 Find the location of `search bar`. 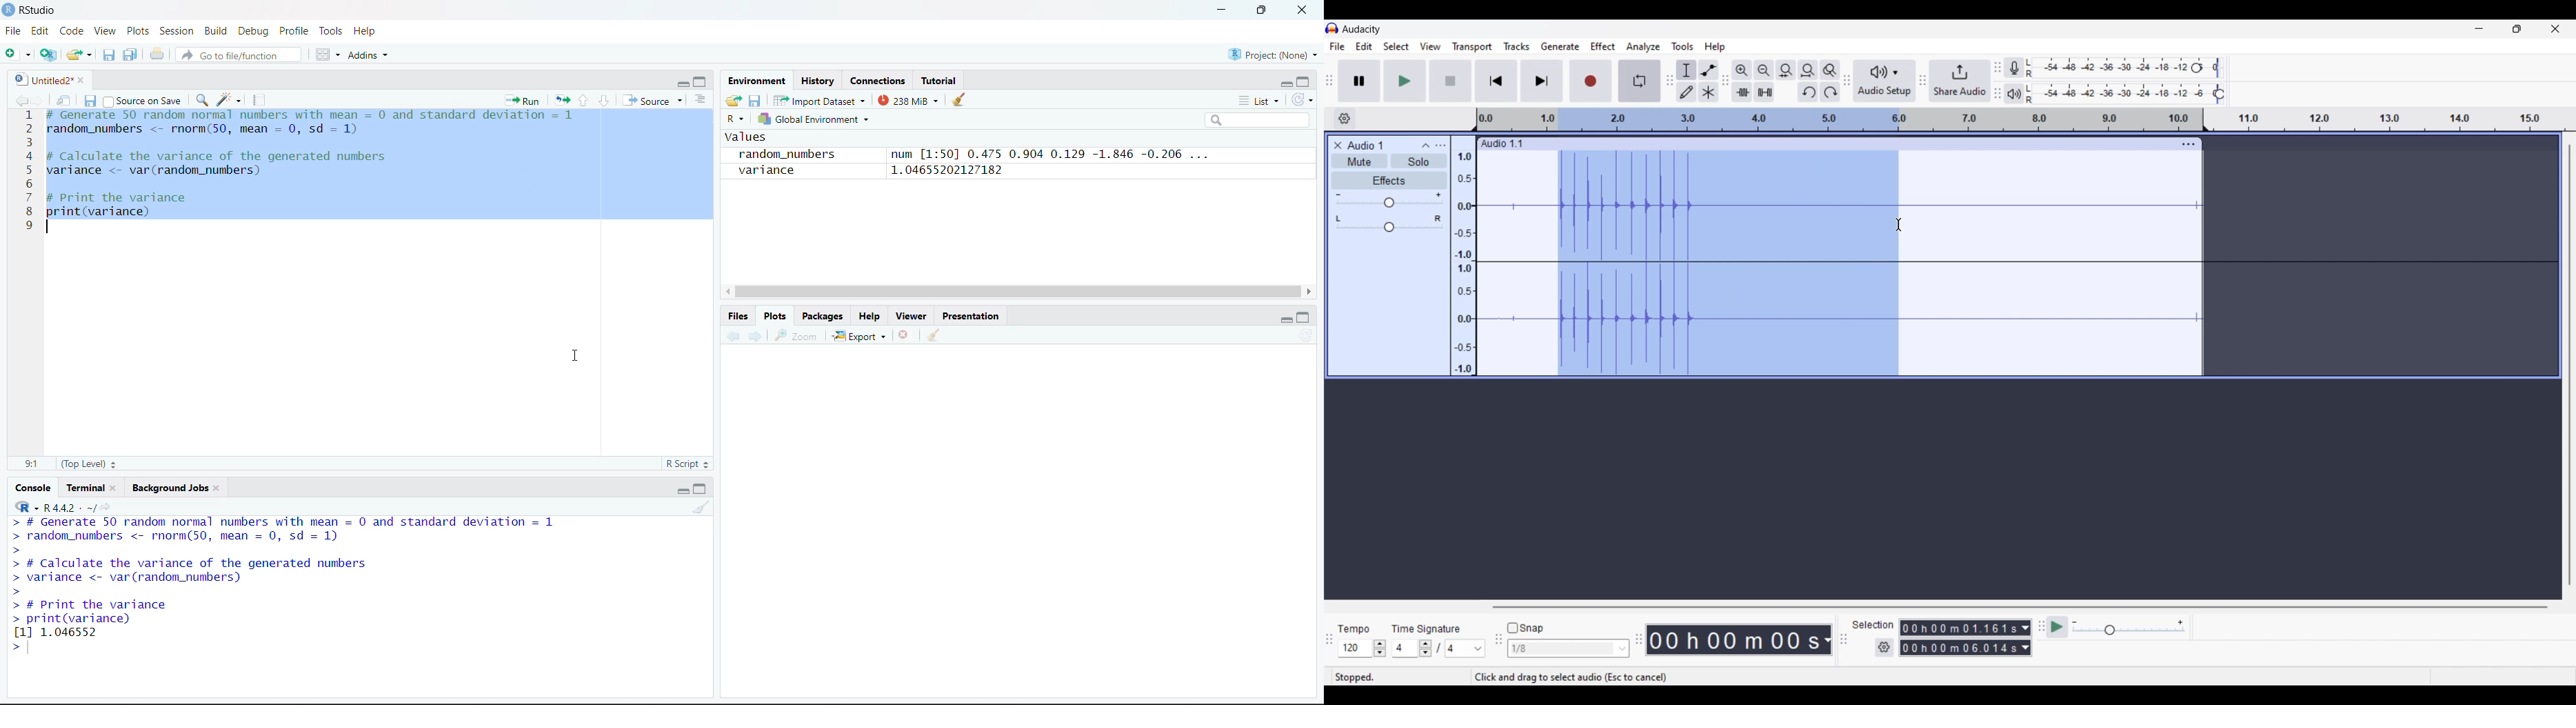

search bar is located at coordinates (1256, 120).